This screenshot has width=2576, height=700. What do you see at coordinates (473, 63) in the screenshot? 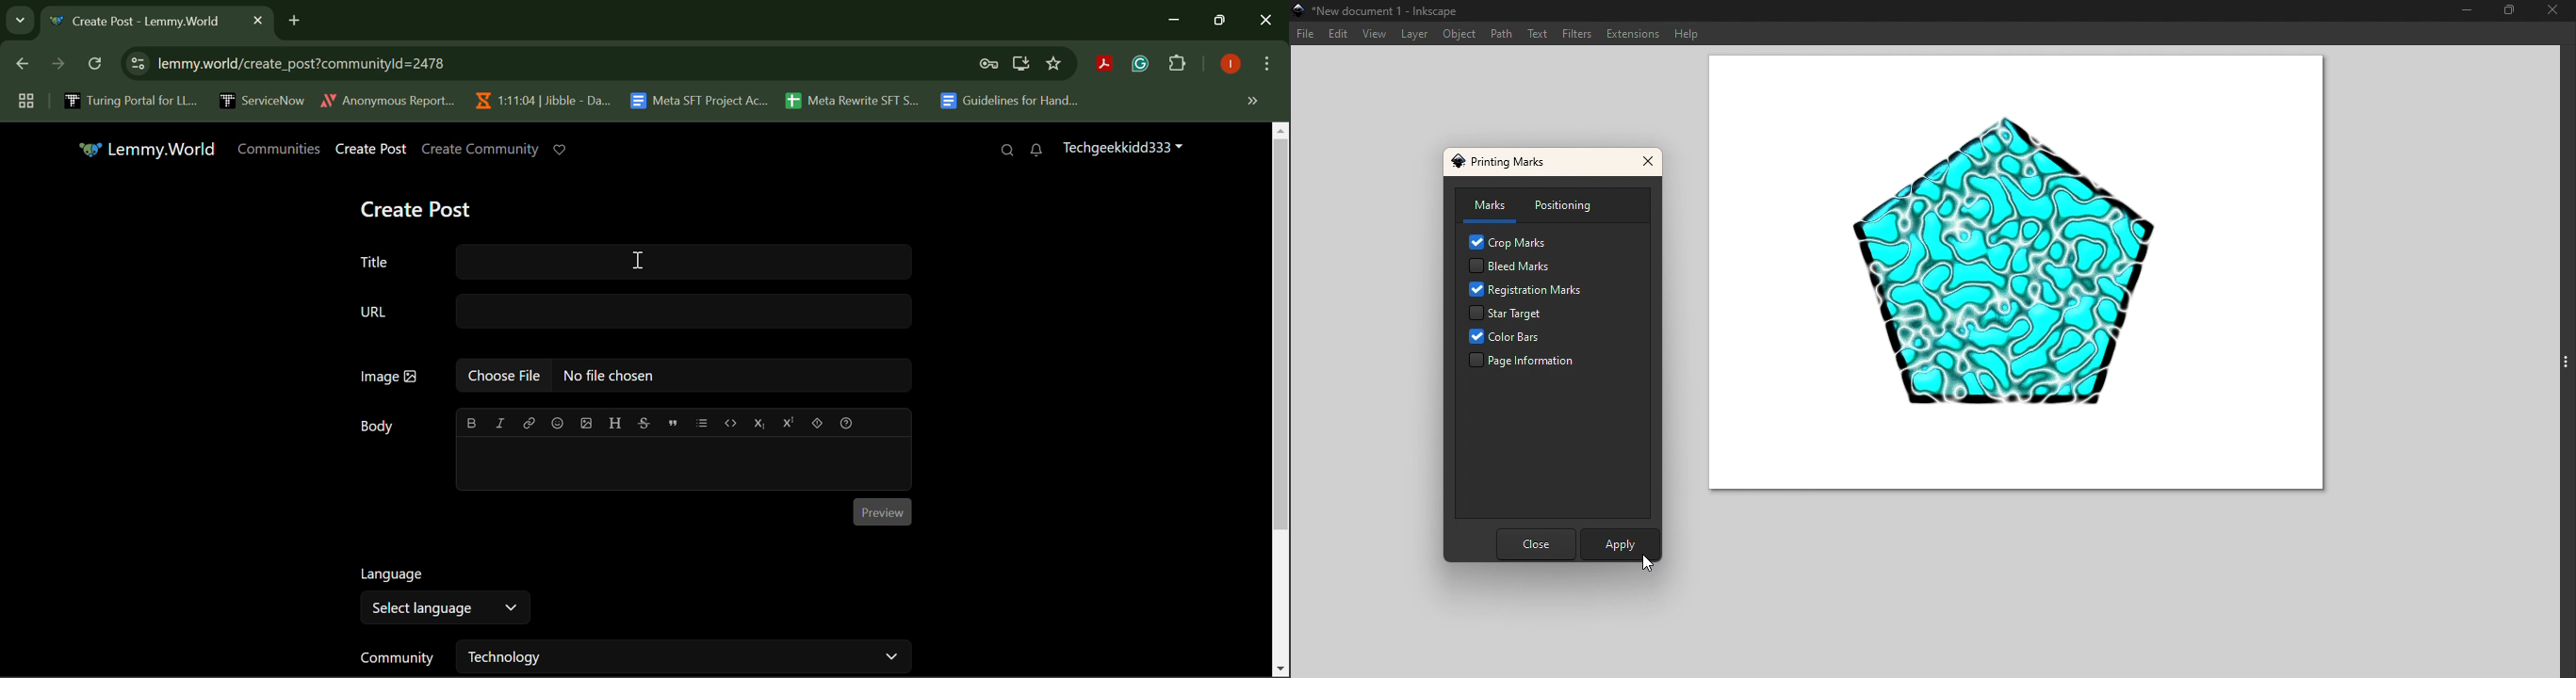
I see `Website Address` at bounding box center [473, 63].